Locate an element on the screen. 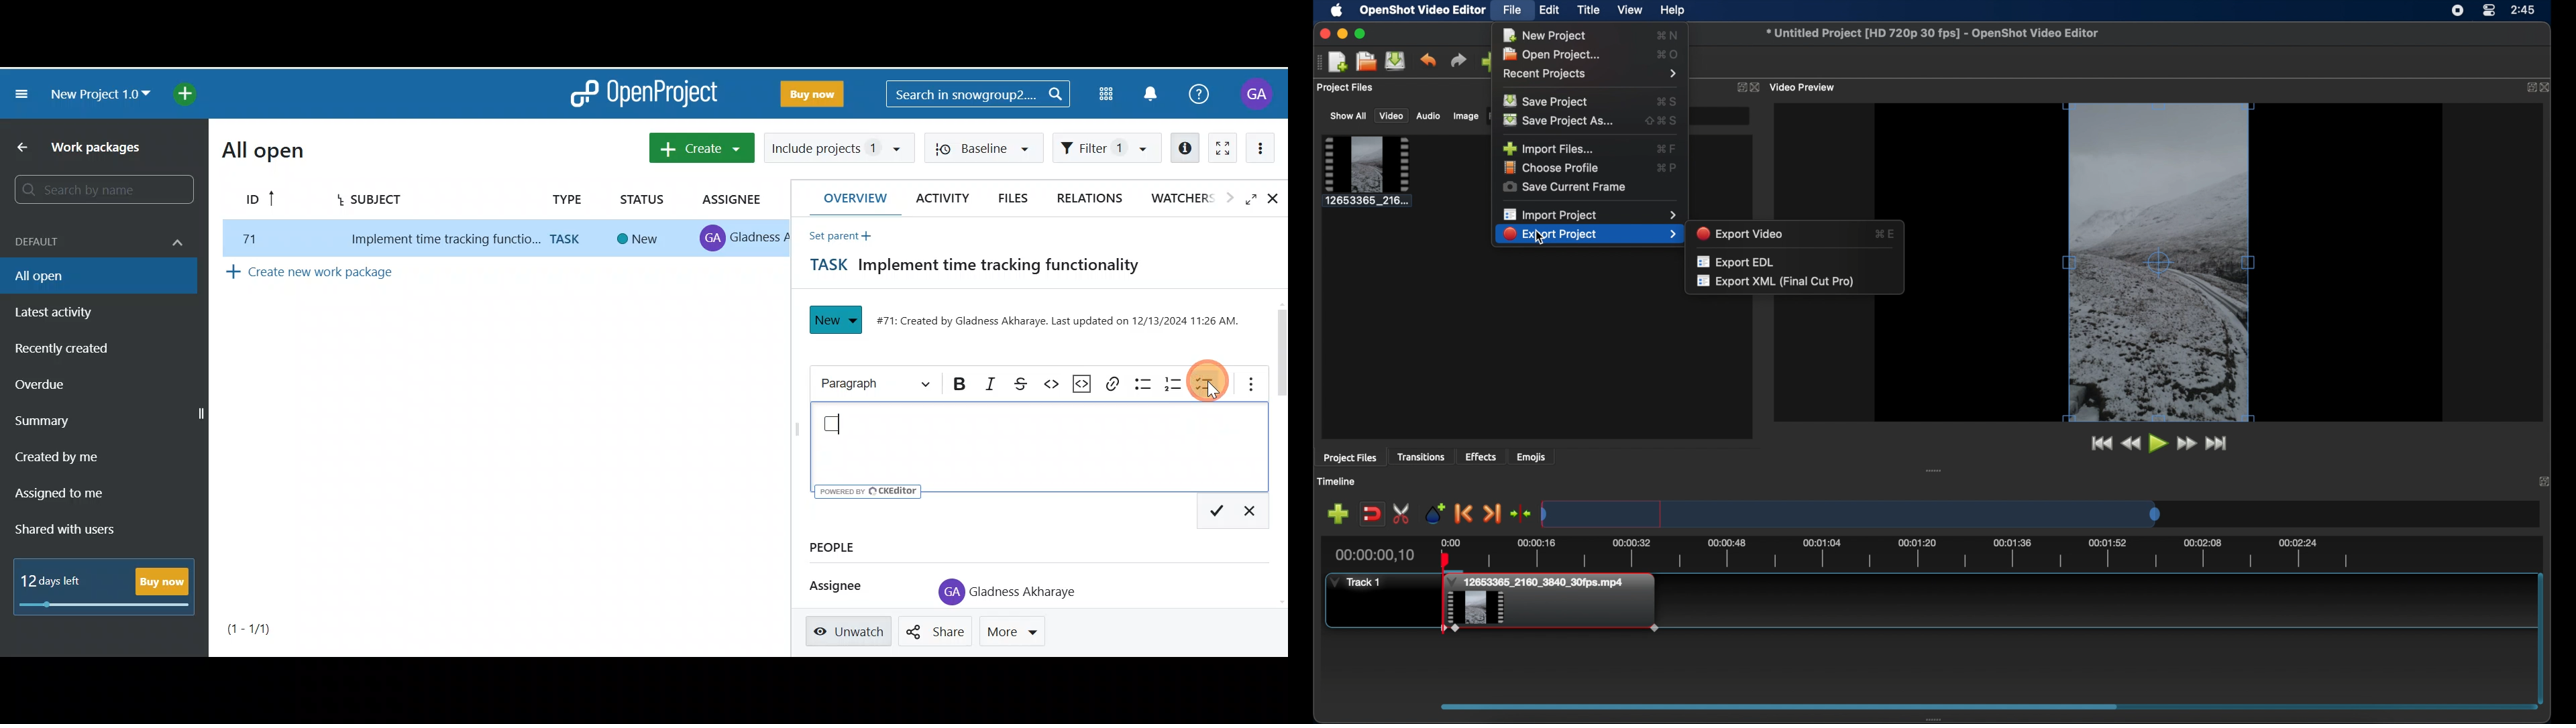 The width and height of the screenshot is (2576, 728). current time indicator is located at coordinates (1379, 554).